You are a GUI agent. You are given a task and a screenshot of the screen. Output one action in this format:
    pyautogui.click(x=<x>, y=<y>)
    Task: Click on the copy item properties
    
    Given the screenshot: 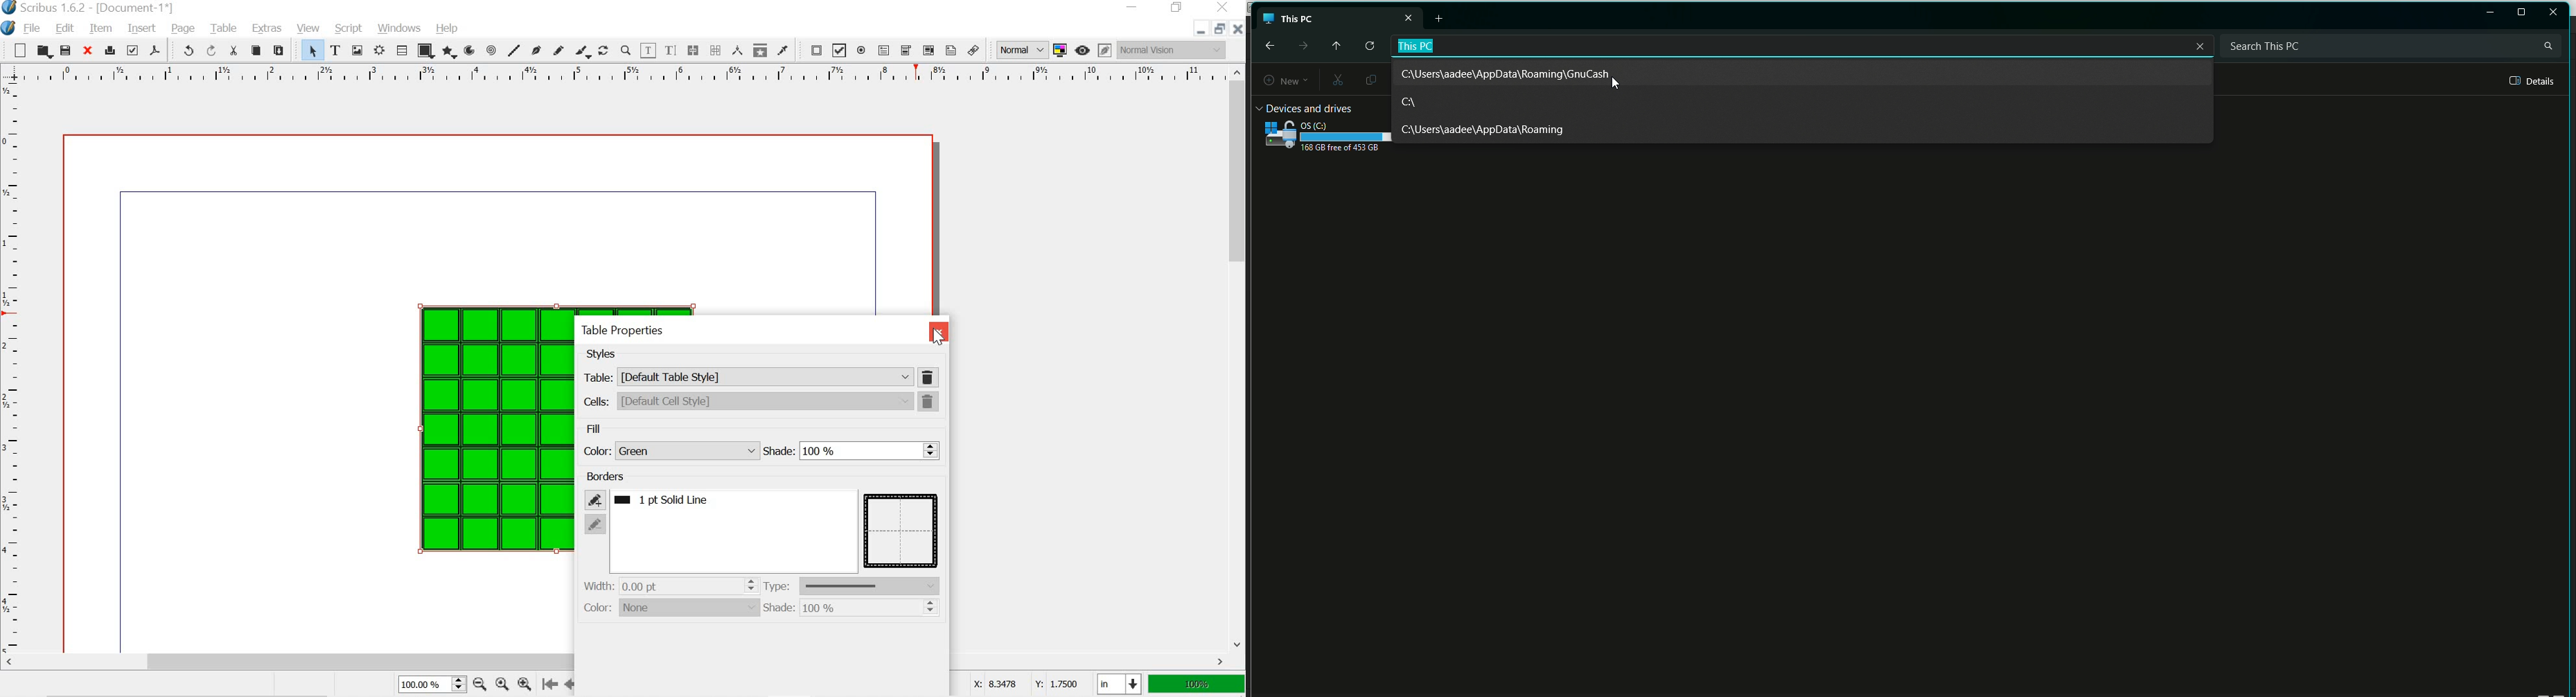 What is the action you would take?
    pyautogui.click(x=759, y=49)
    